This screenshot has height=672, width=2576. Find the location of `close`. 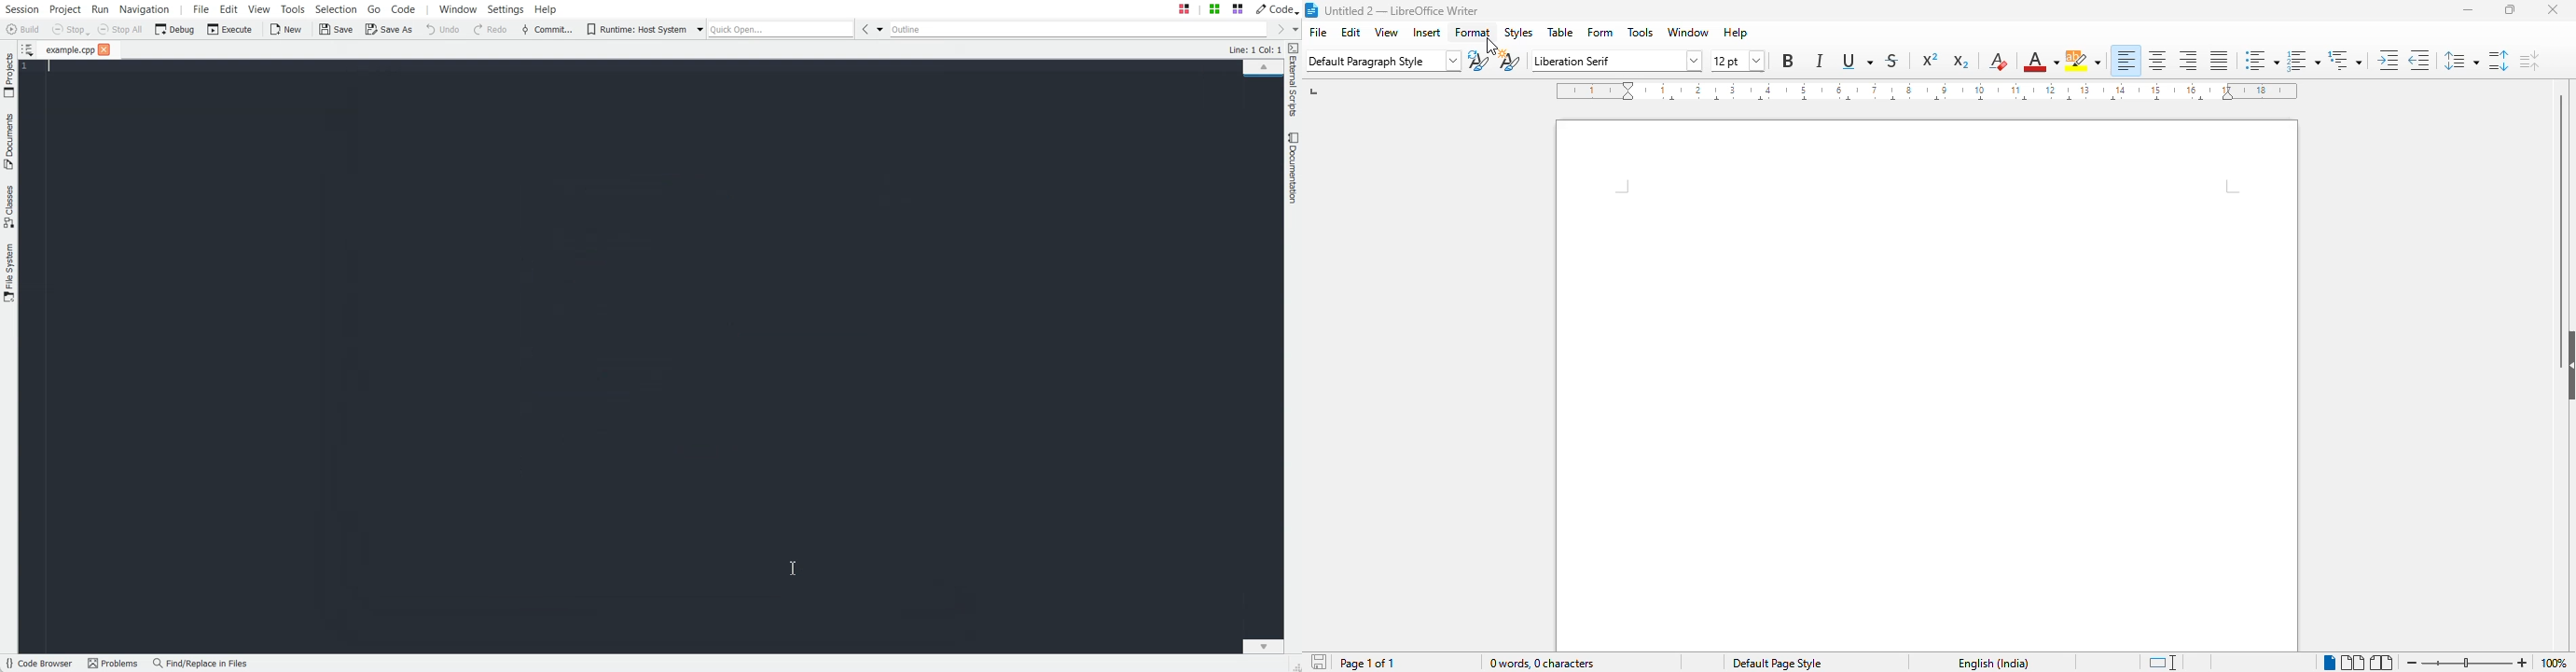

close is located at coordinates (104, 50).